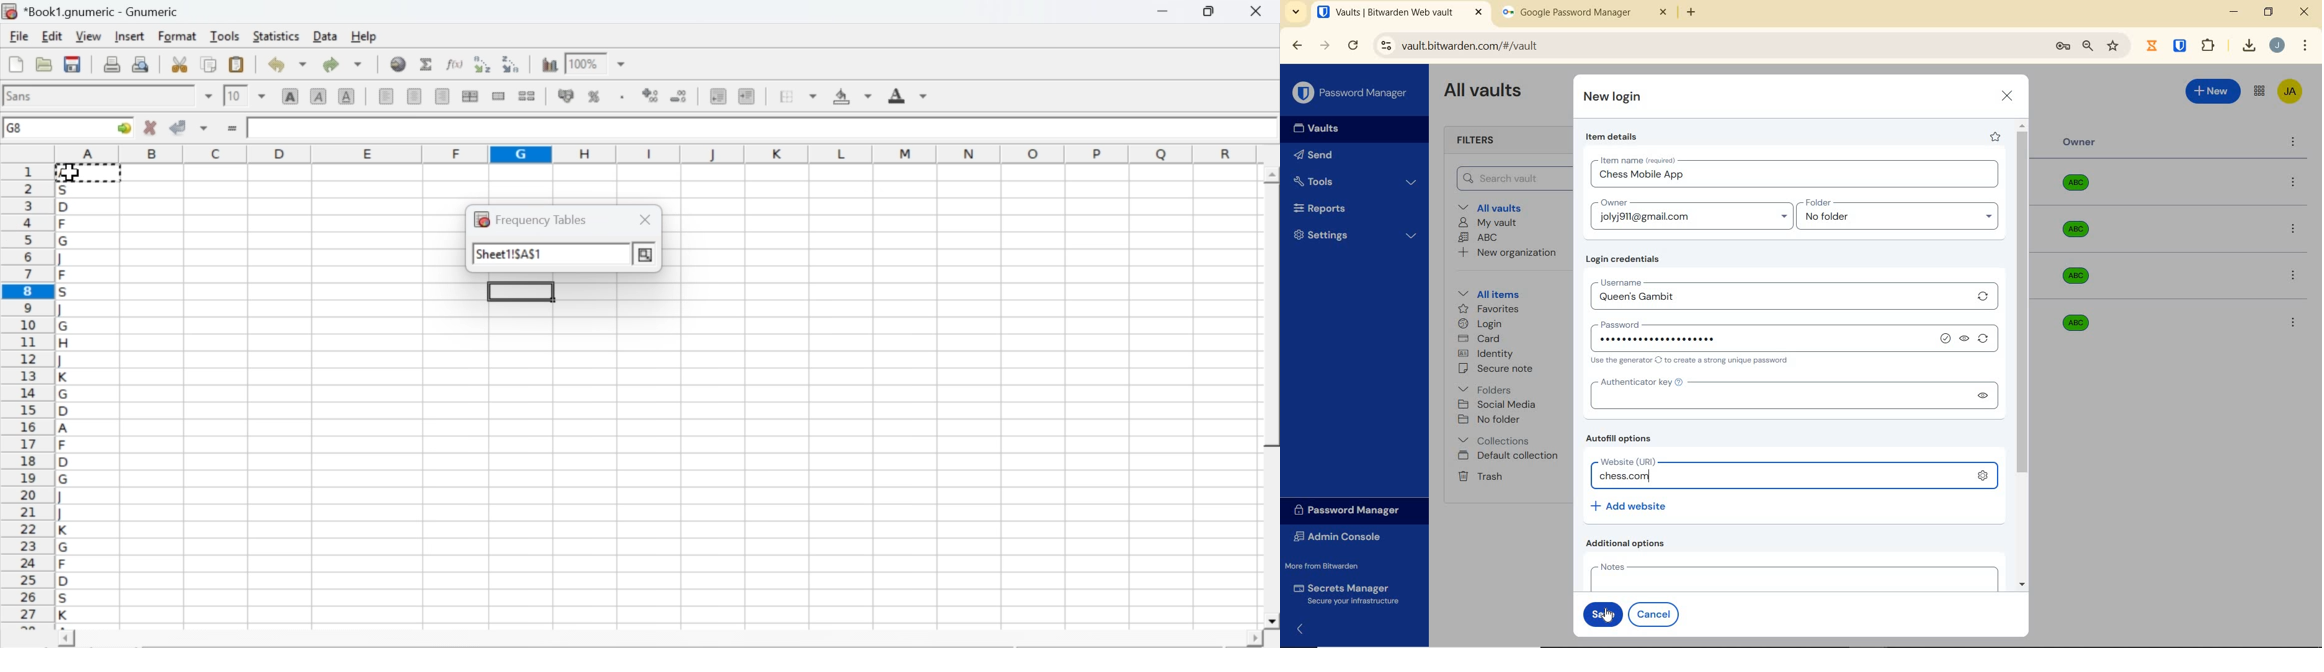 Image resolution: width=2324 pixels, height=672 pixels. What do you see at coordinates (1272, 398) in the screenshot?
I see `scroll bar` at bounding box center [1272, 398].